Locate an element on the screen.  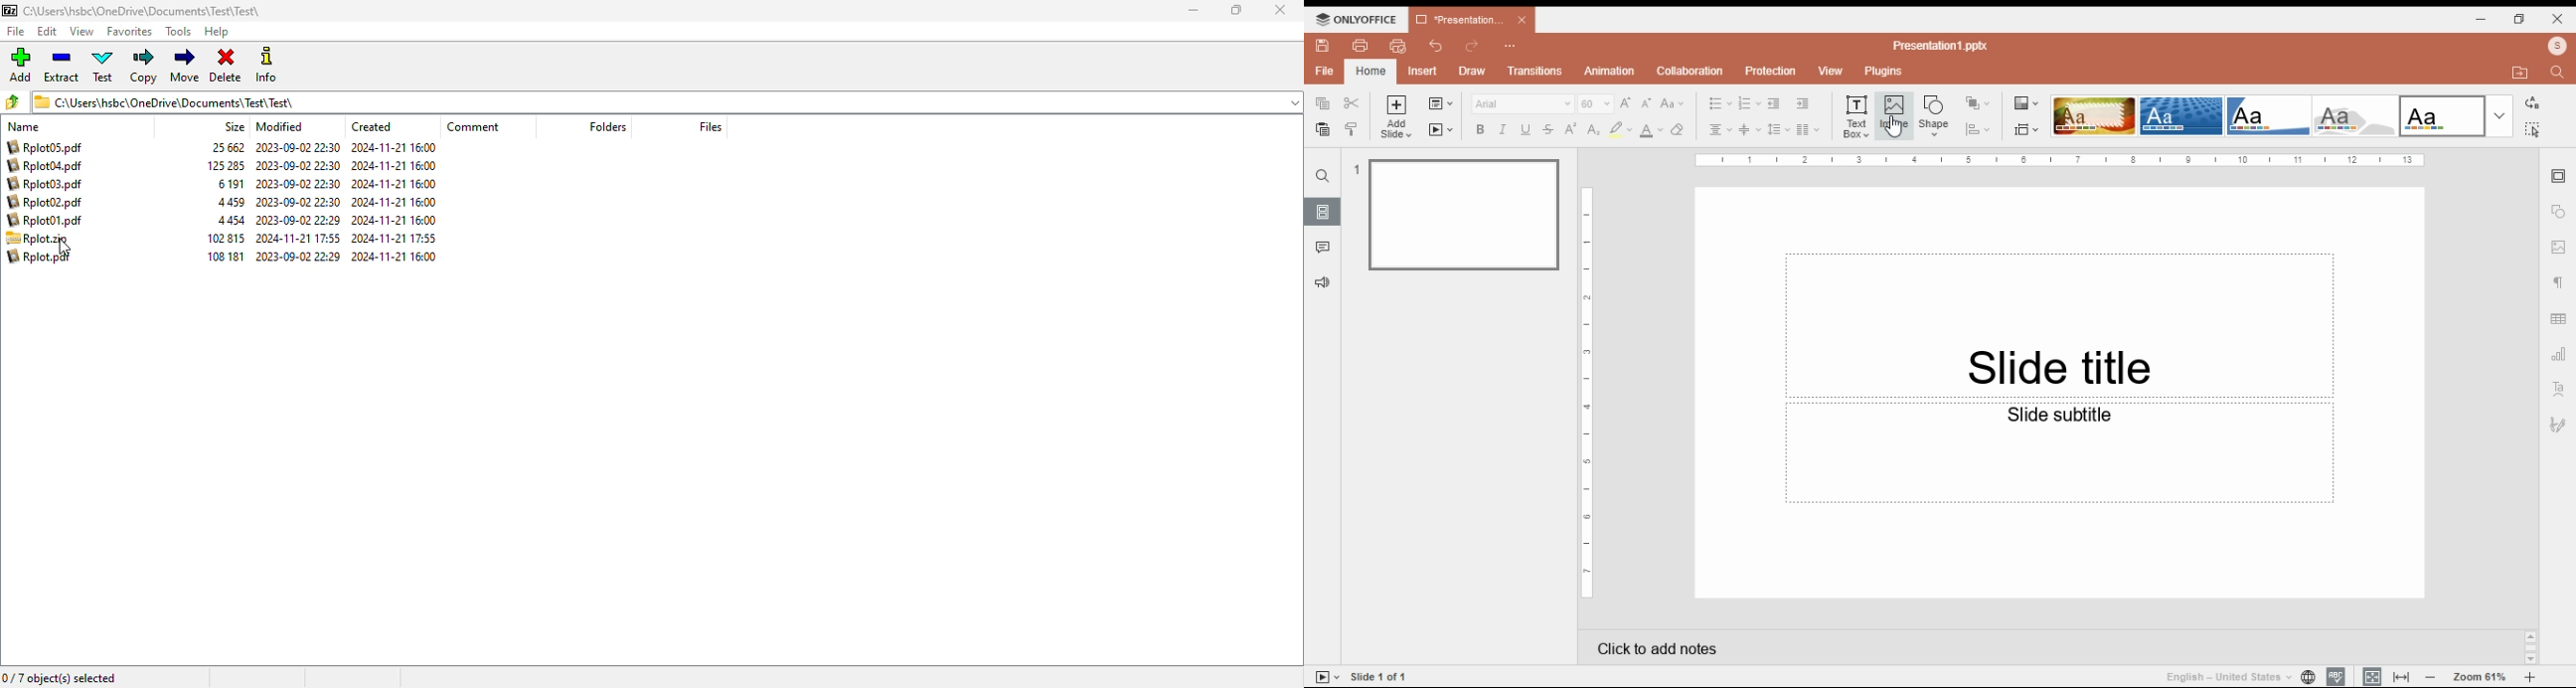
theme 5 is located at coordinates (2442, 116).